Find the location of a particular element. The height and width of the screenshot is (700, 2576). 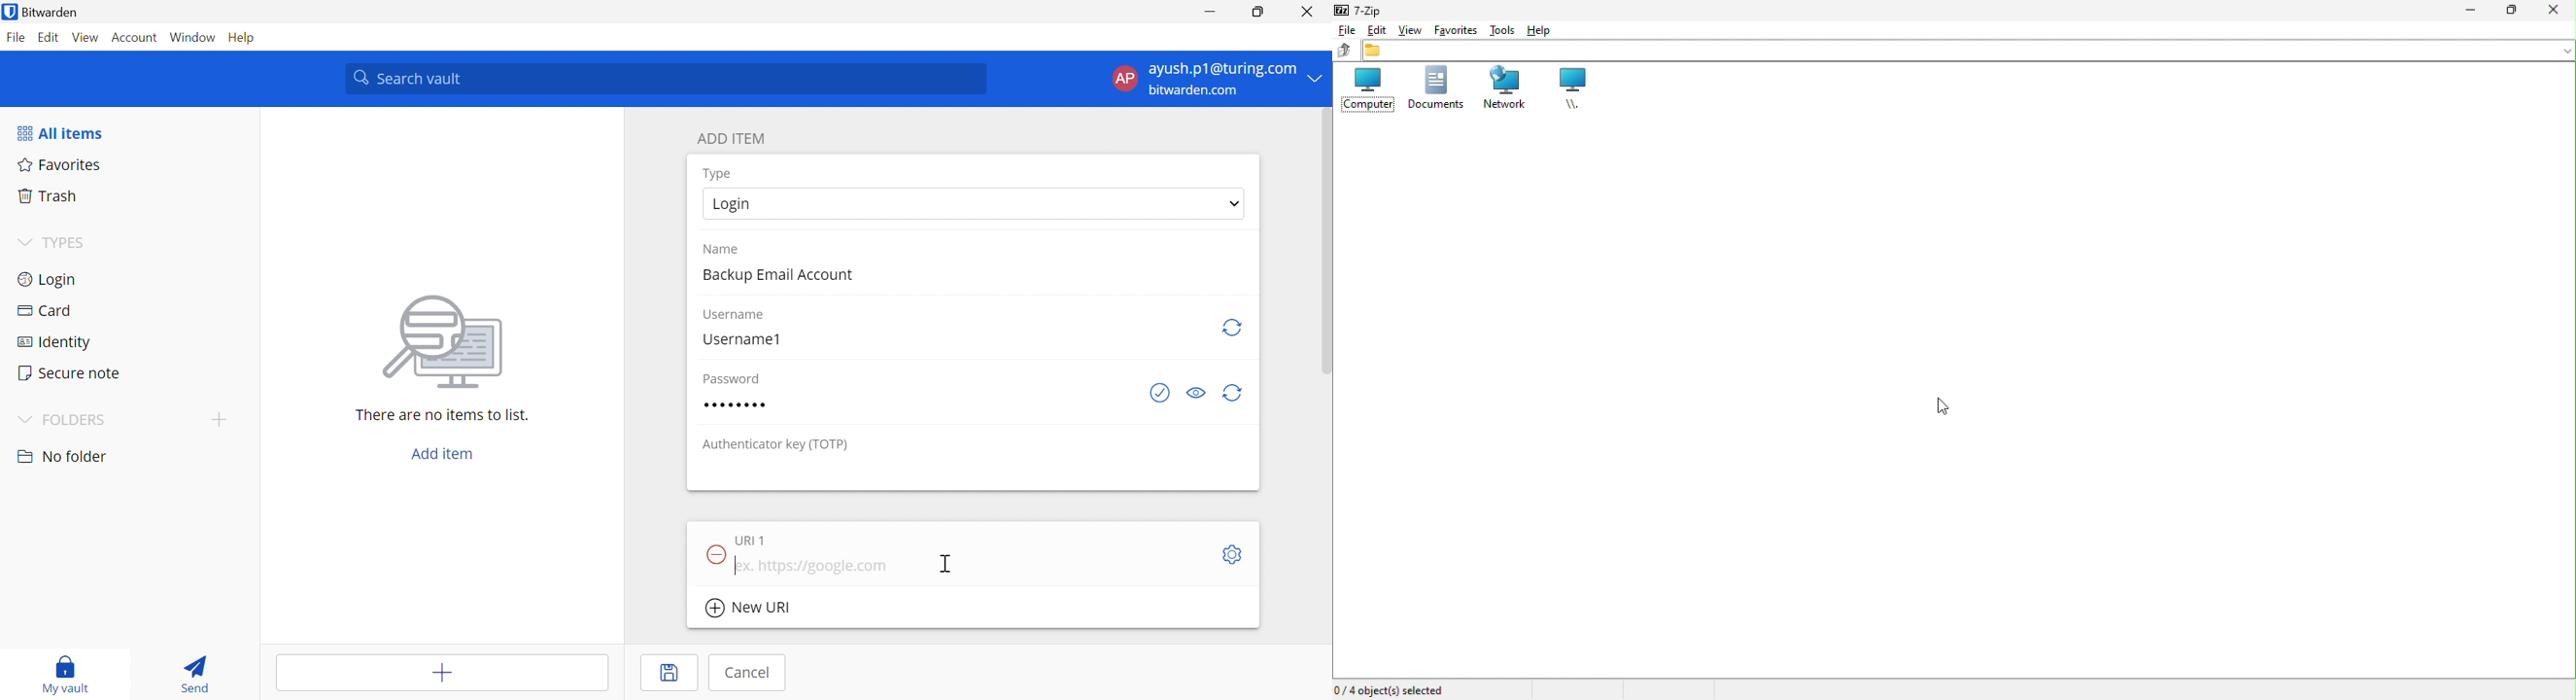

Typing cursor is located at coordinates (737, 565).